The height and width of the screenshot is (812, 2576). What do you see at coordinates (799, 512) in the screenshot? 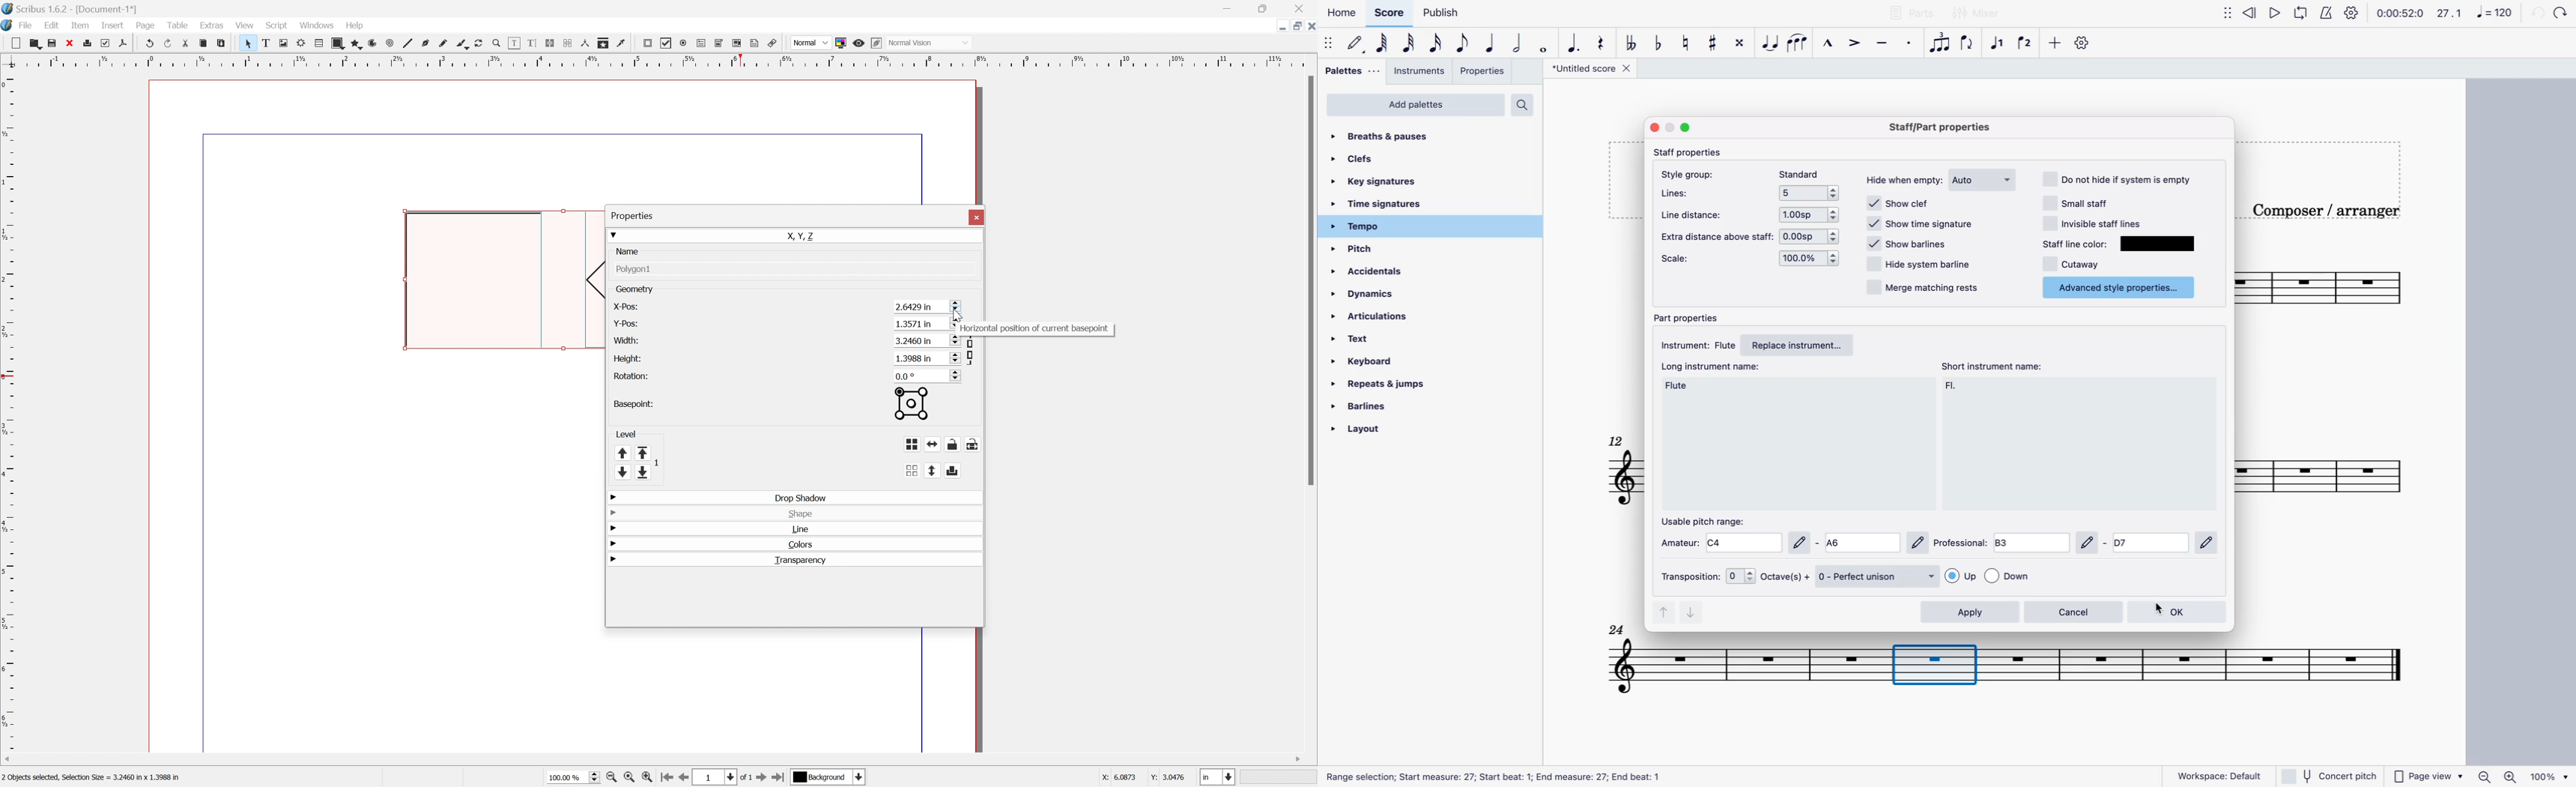
I see `shape` at bounding box center [799, 512].